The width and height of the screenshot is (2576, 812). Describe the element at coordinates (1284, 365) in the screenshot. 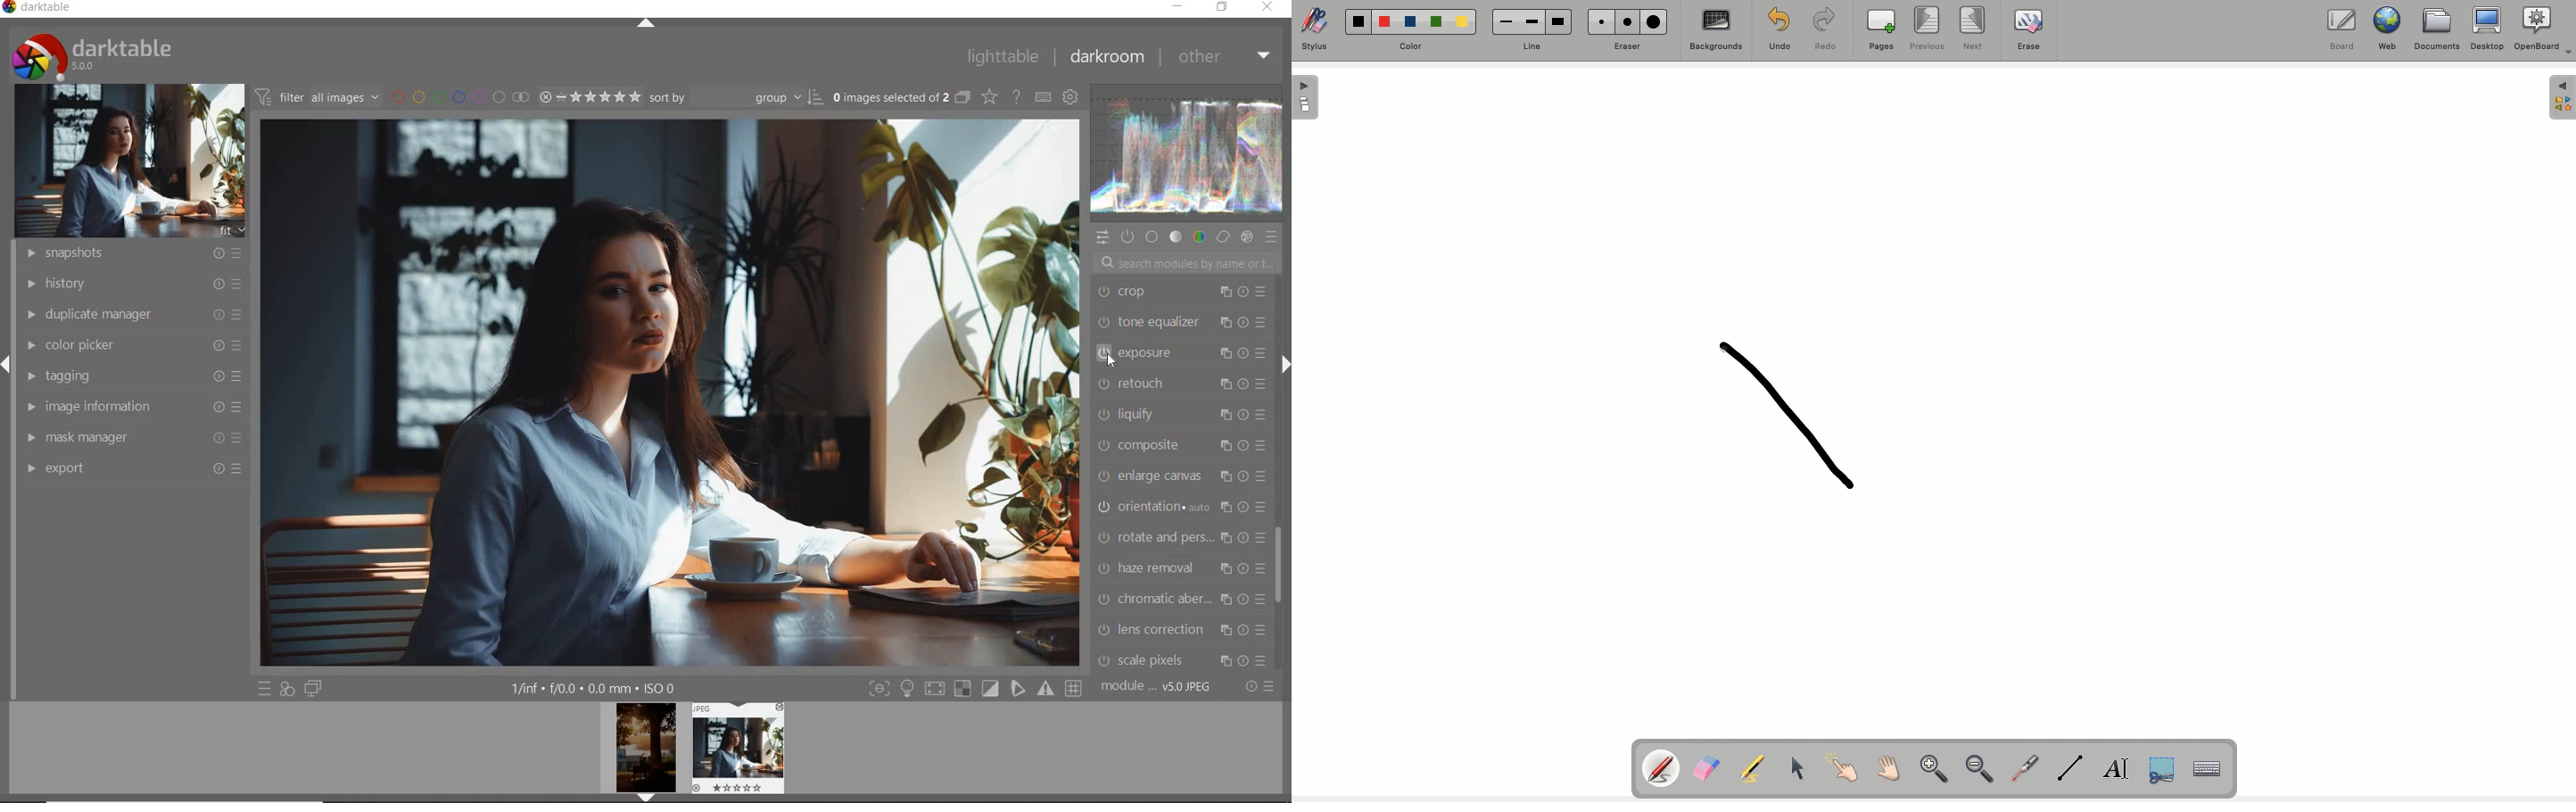

I see `EXPAND/COLLAPSE` at that location.